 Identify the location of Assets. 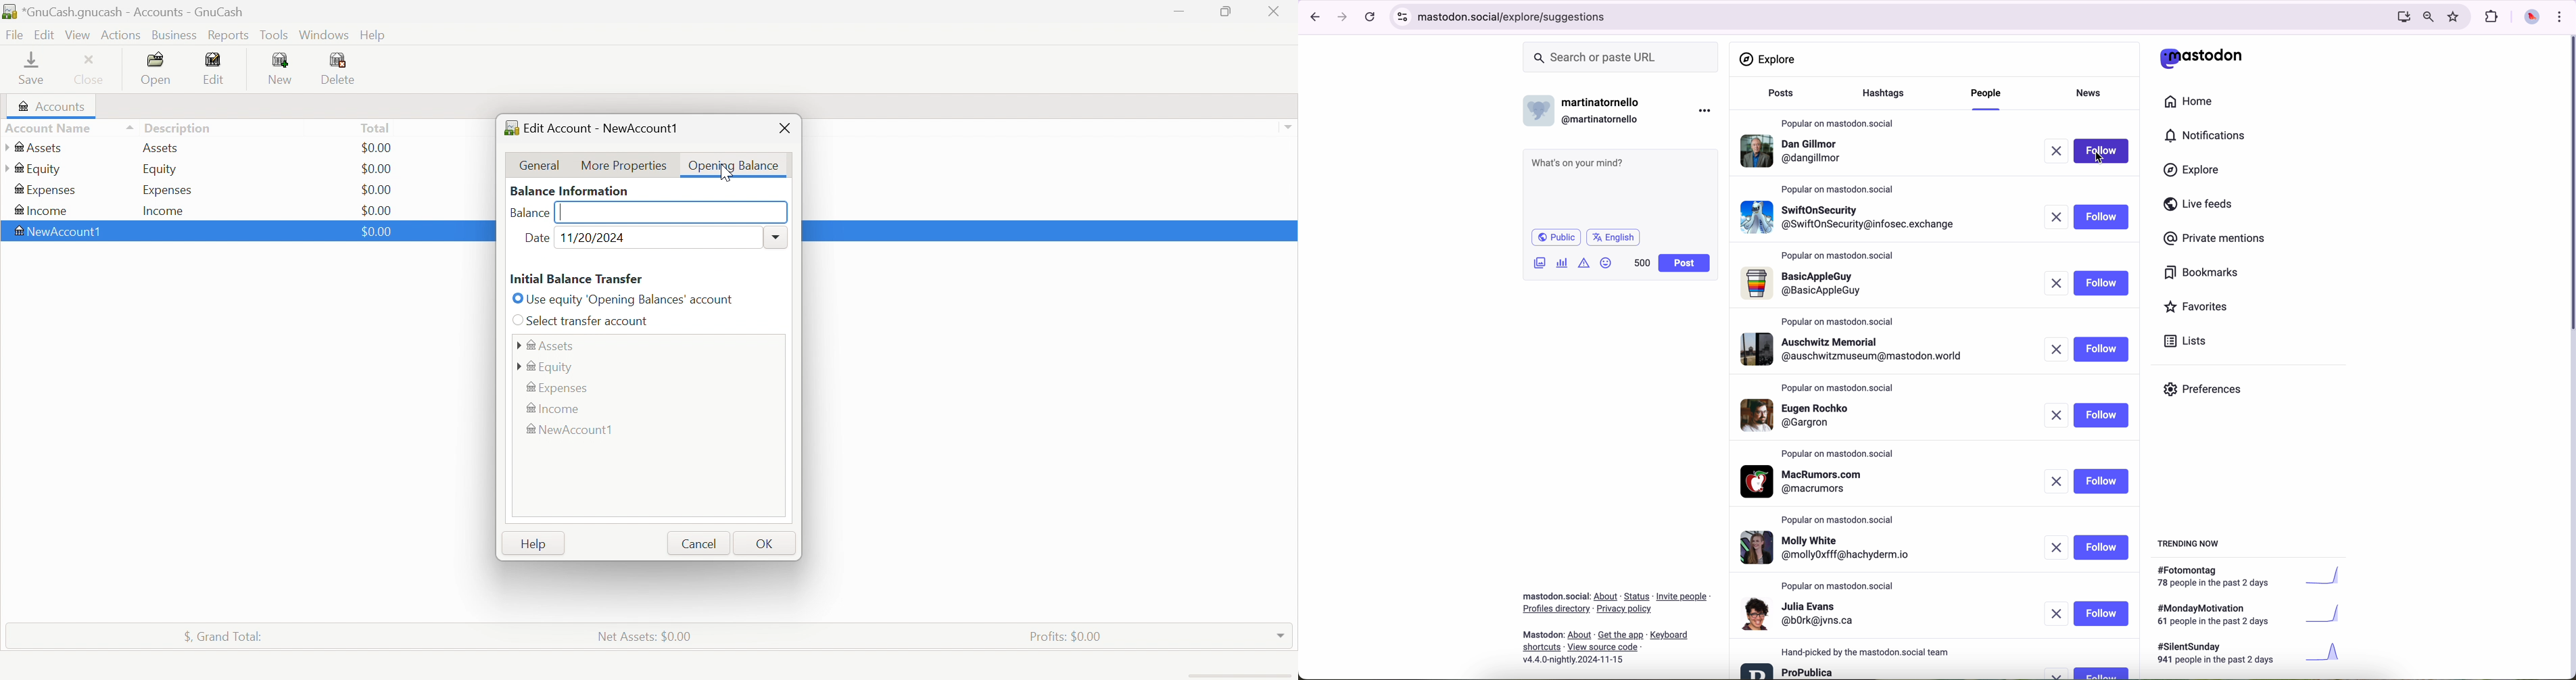
(166, 148).